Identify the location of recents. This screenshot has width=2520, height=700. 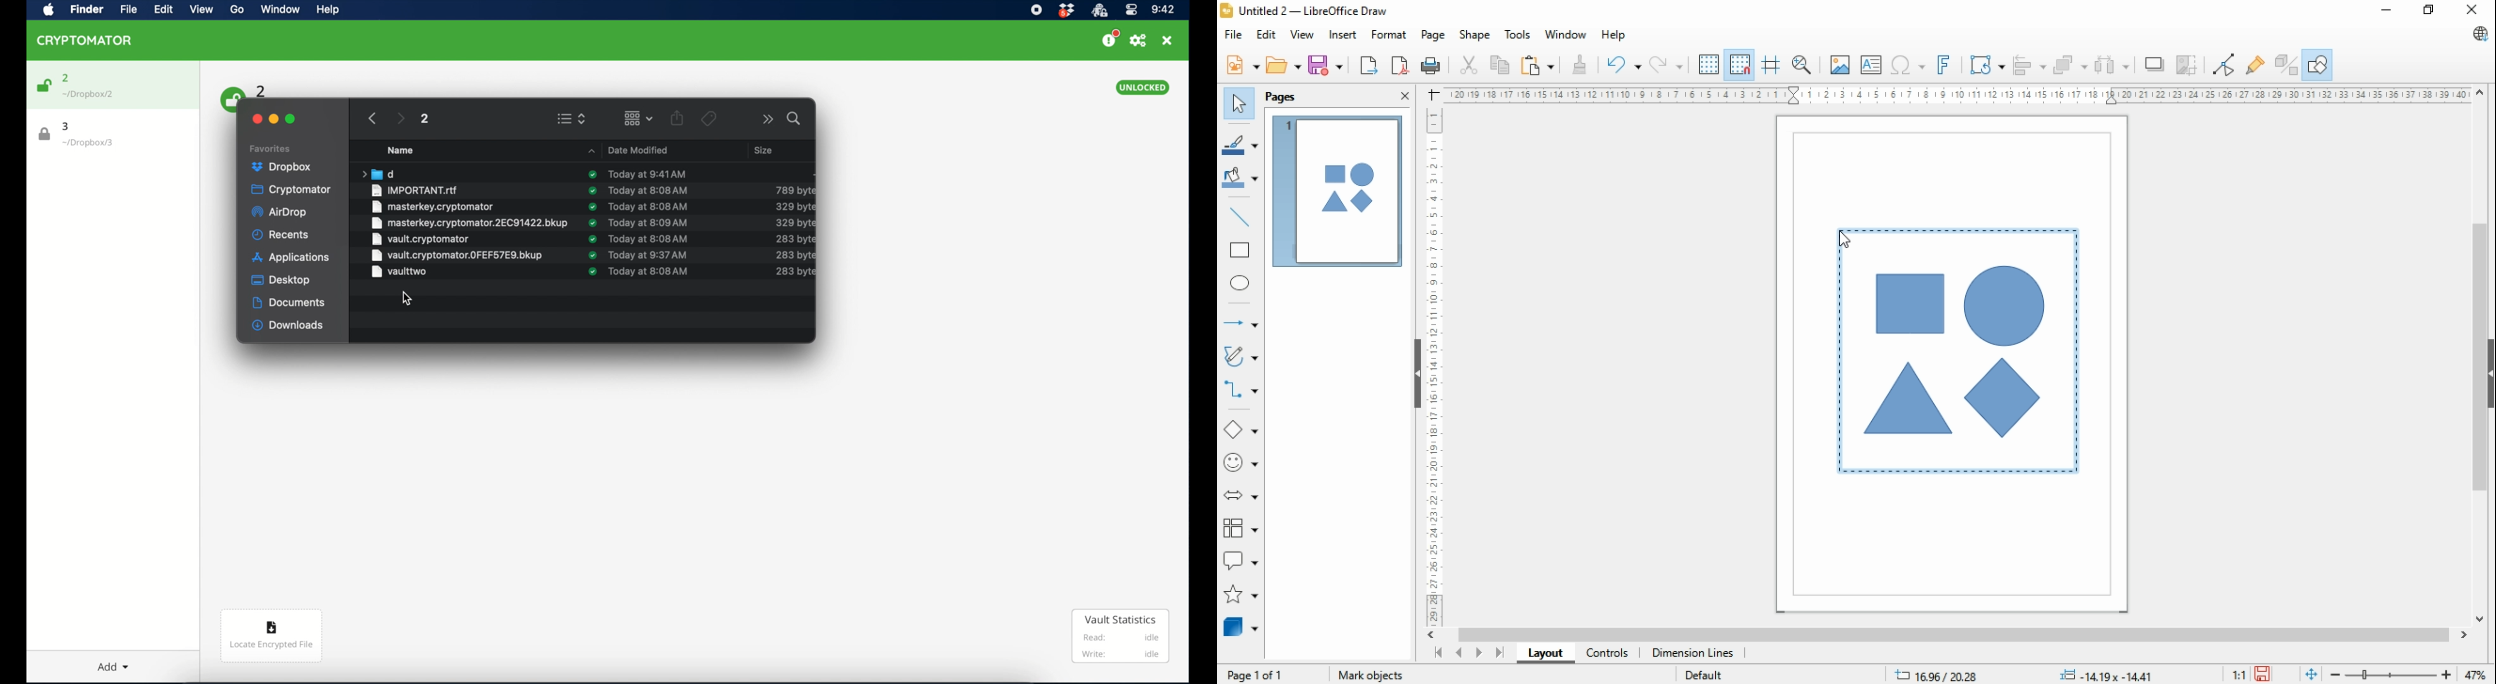
(281, 234).